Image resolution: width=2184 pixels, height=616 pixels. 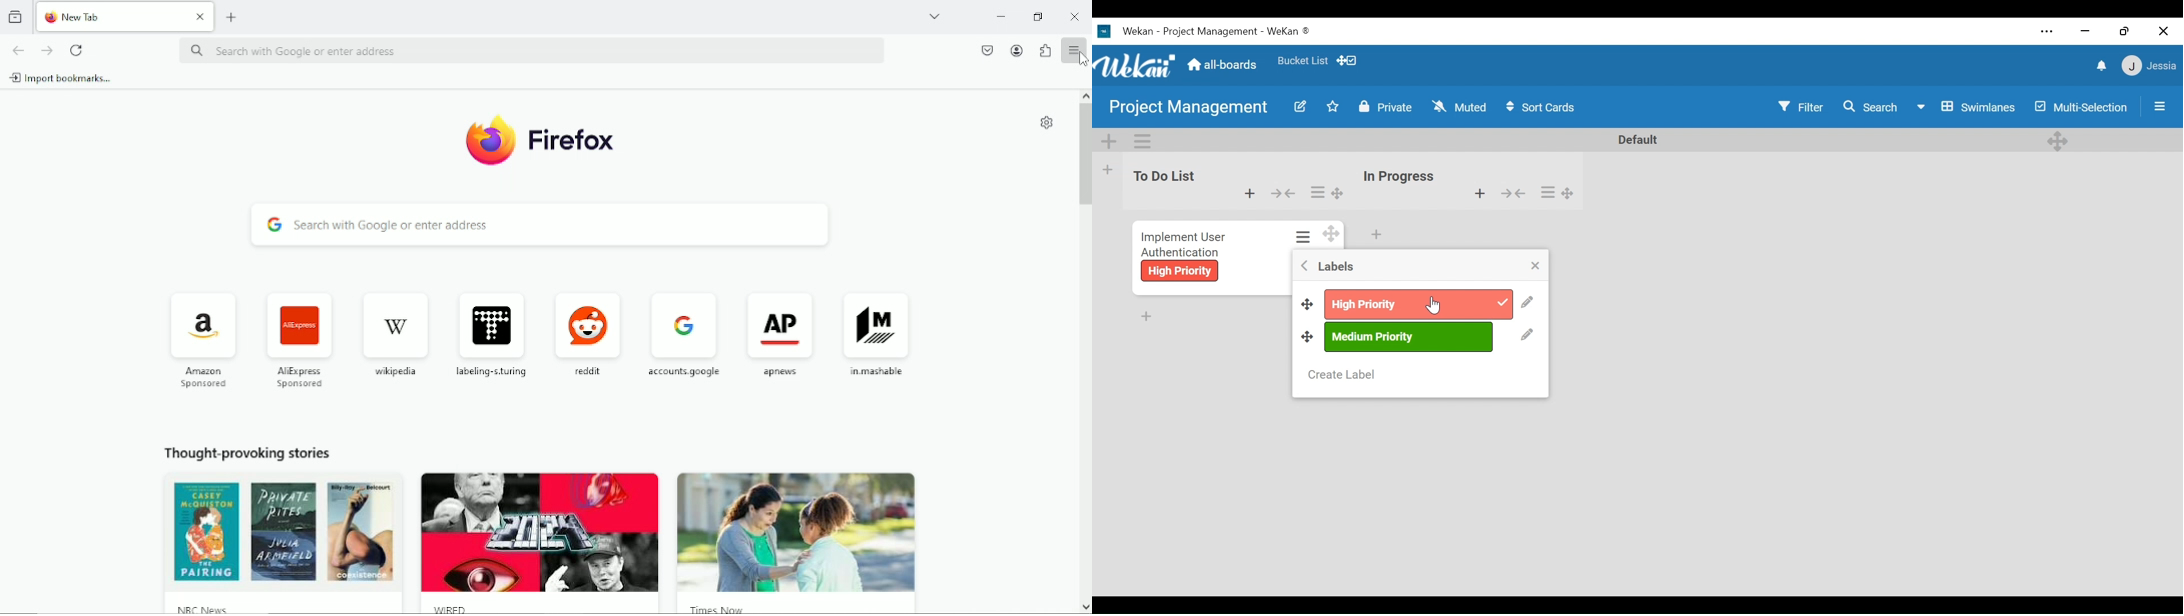 What do you see at coordinates (589, 330) in the screenshot?
I see `reddit` at bounding box center [589, 330].